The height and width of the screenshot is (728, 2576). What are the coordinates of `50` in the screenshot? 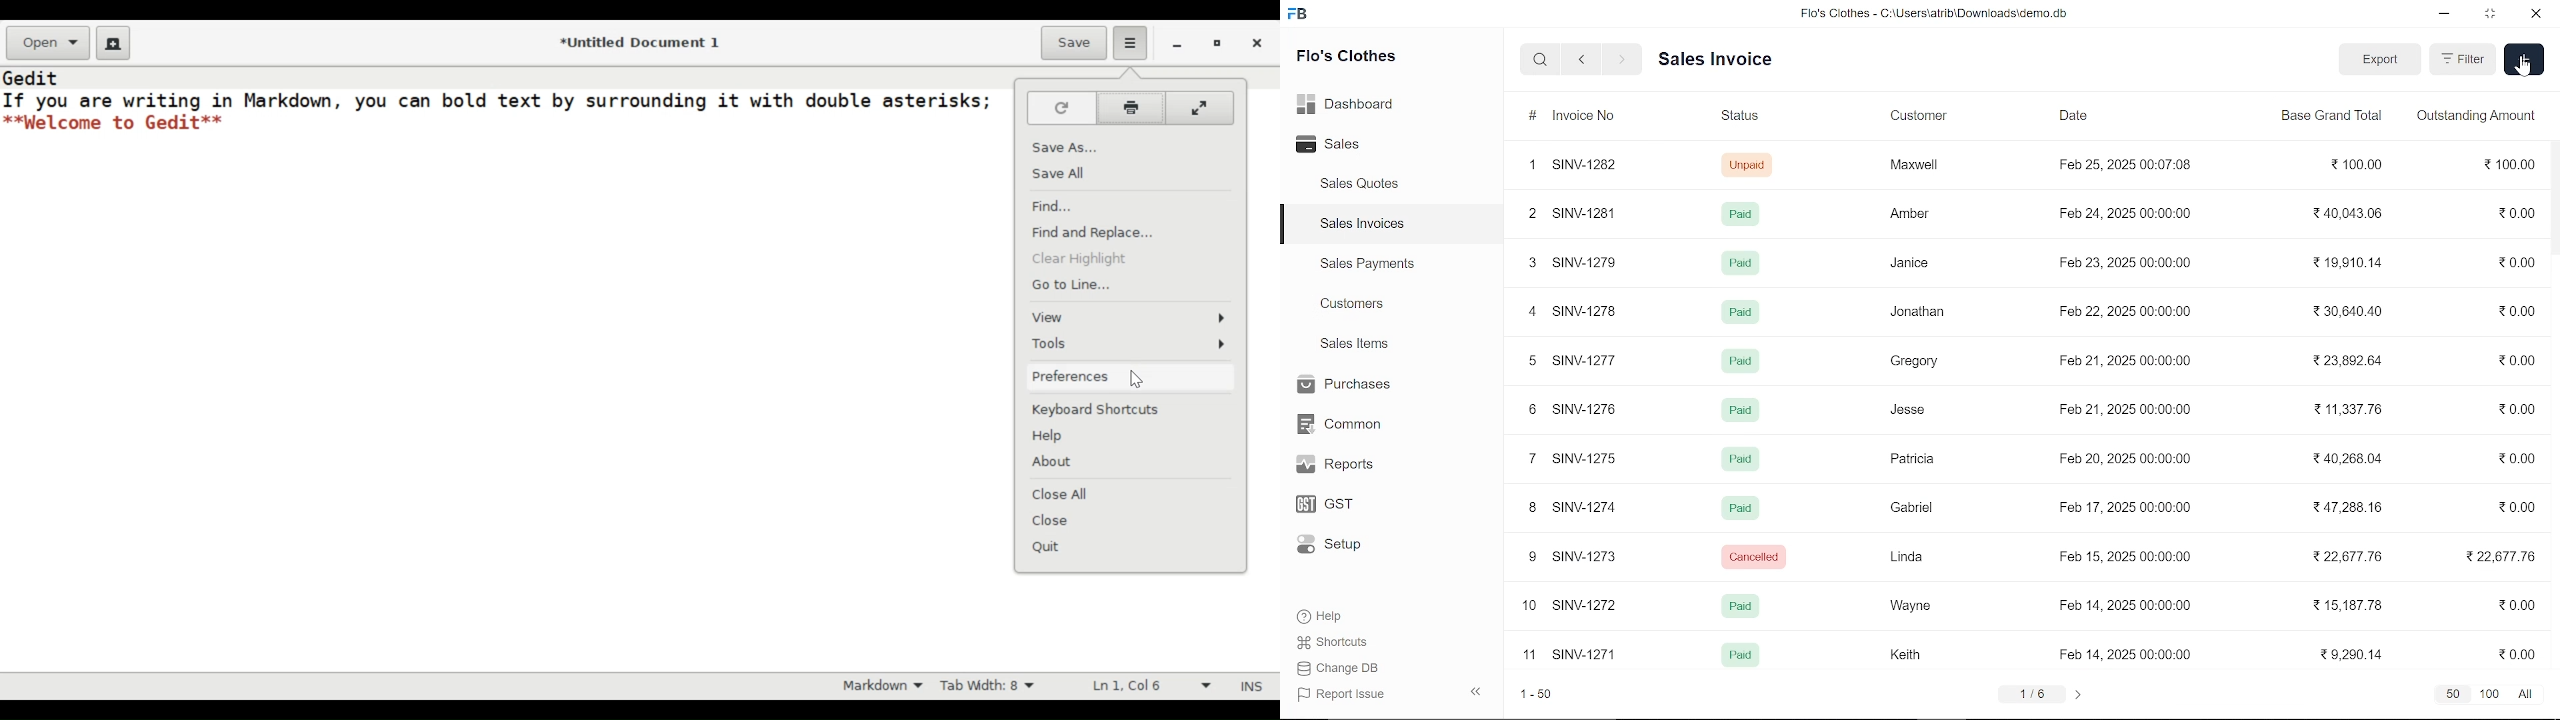 It's located at (2452, 695).